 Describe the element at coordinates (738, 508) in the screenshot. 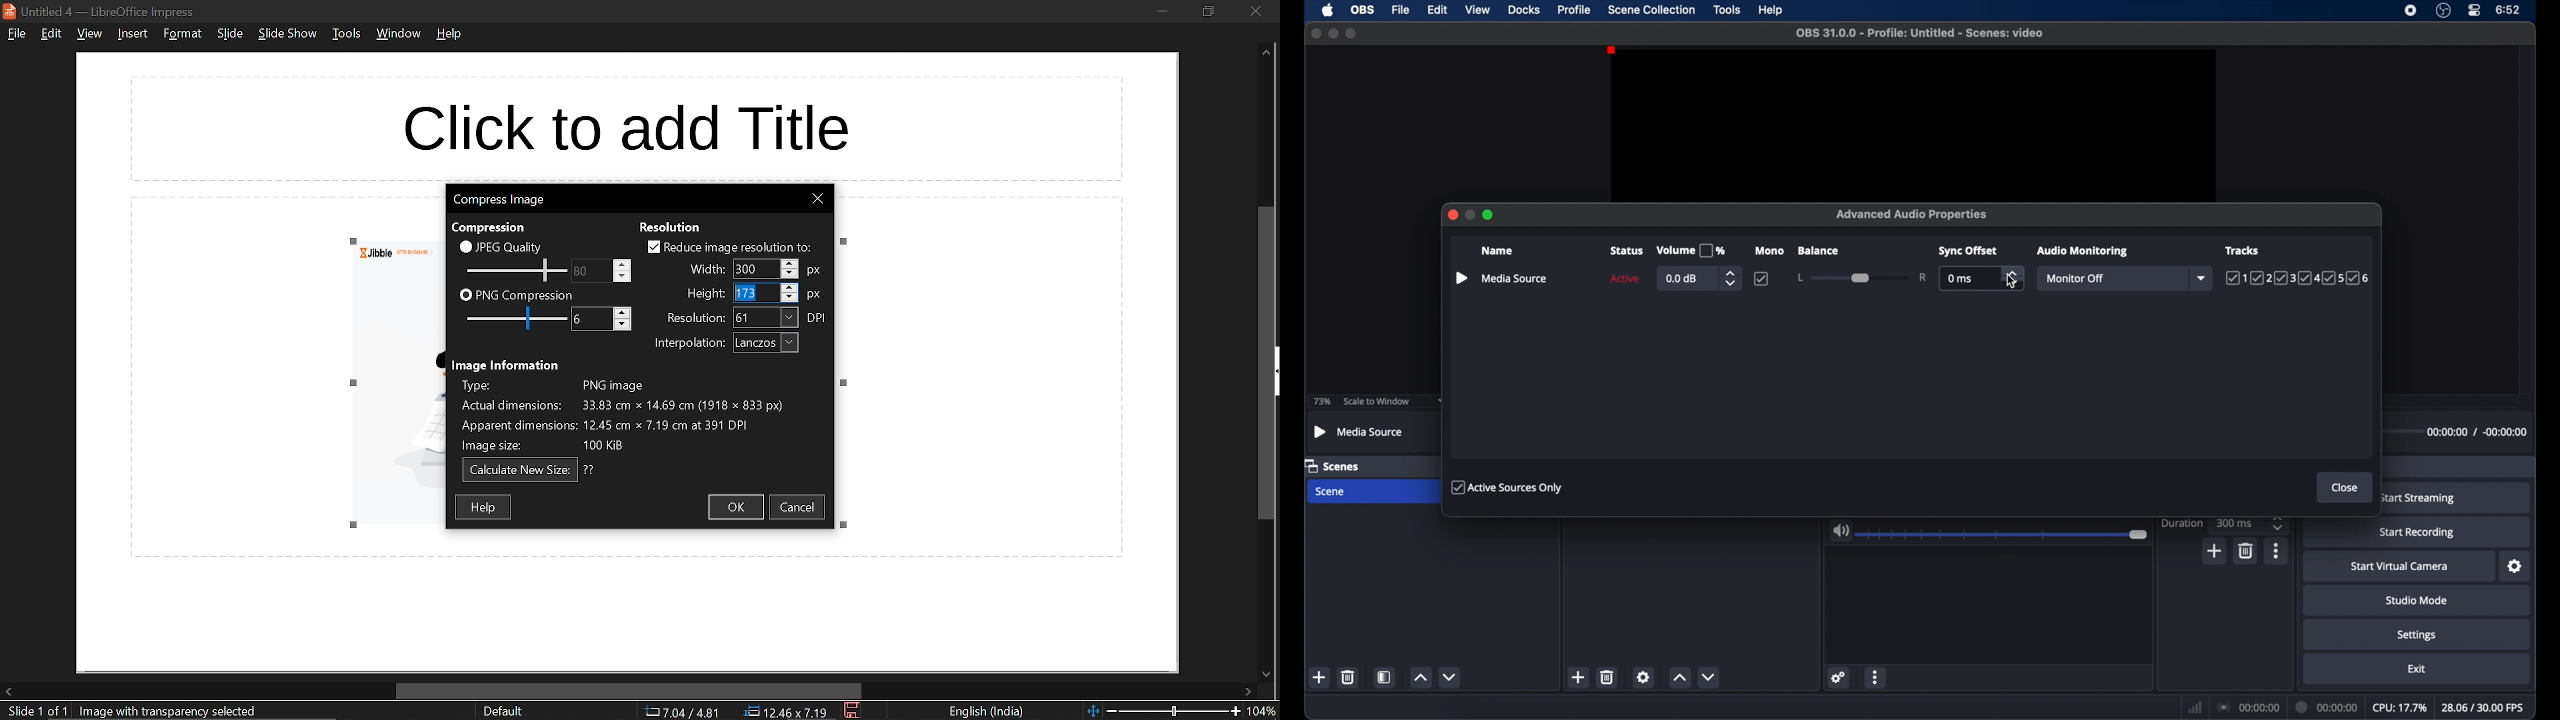

I see `ok` at that location.